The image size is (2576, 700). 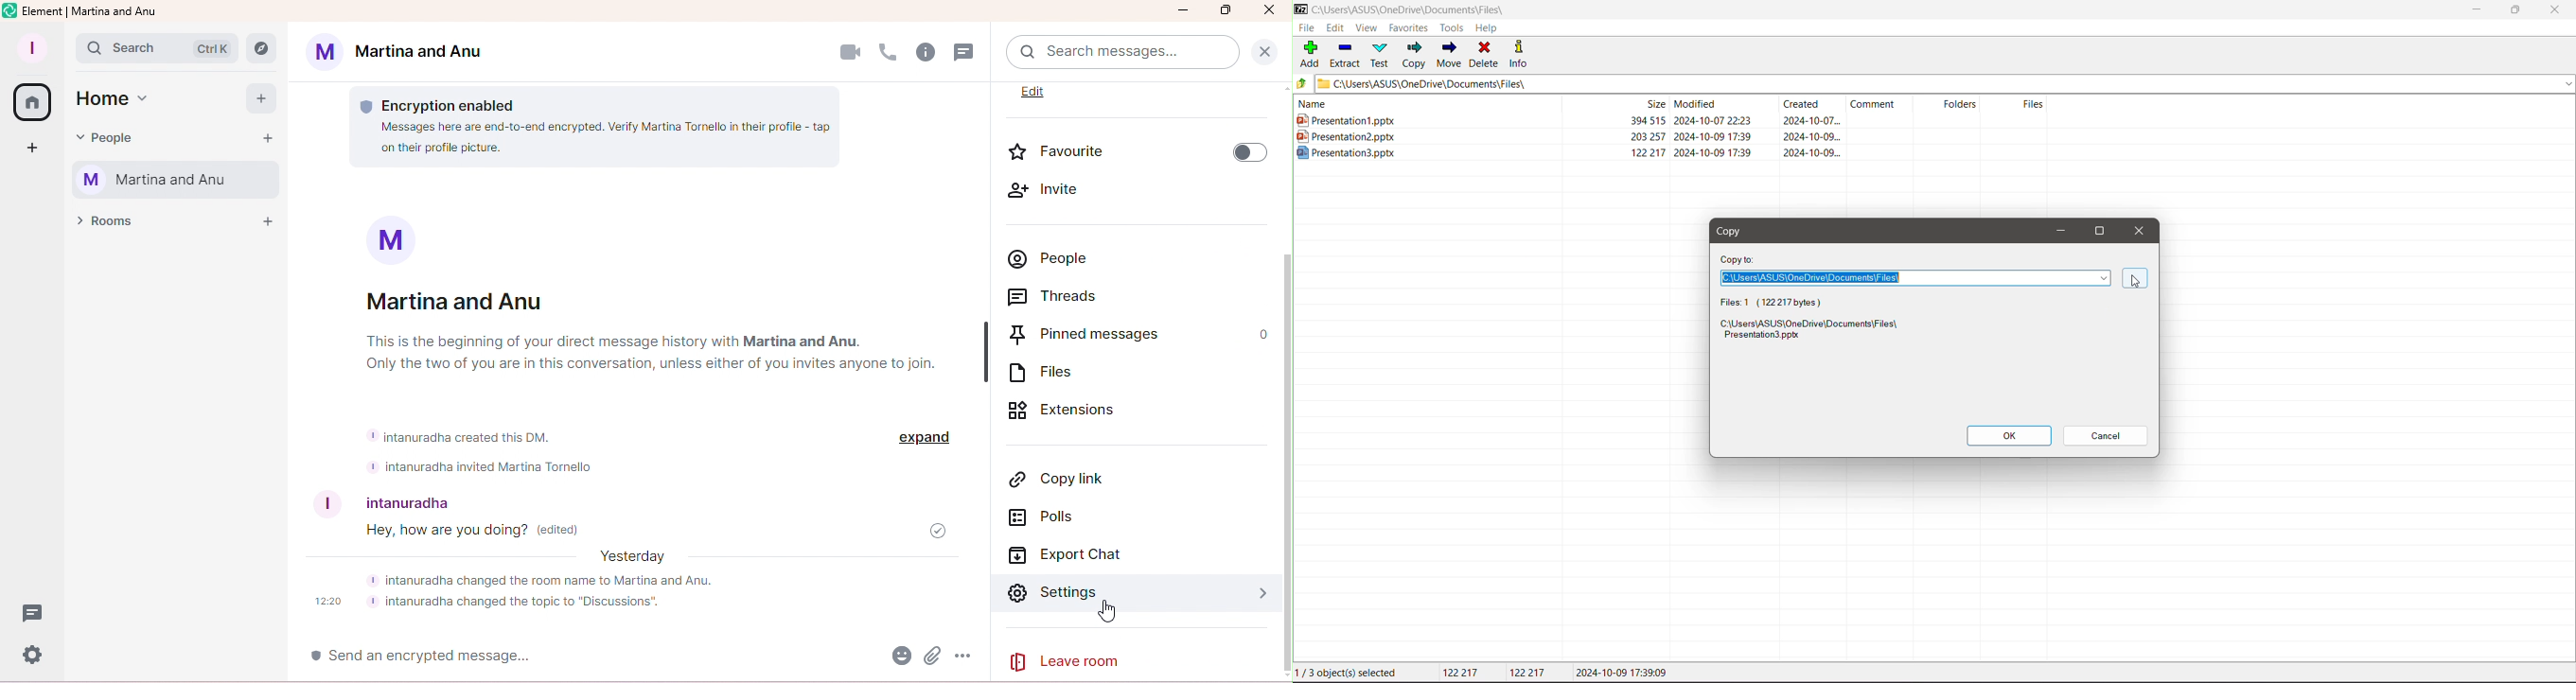 What do you see at coordinates (1488, 29) in the screenshot?
I see `Help` at bounding box center [1488, 29].